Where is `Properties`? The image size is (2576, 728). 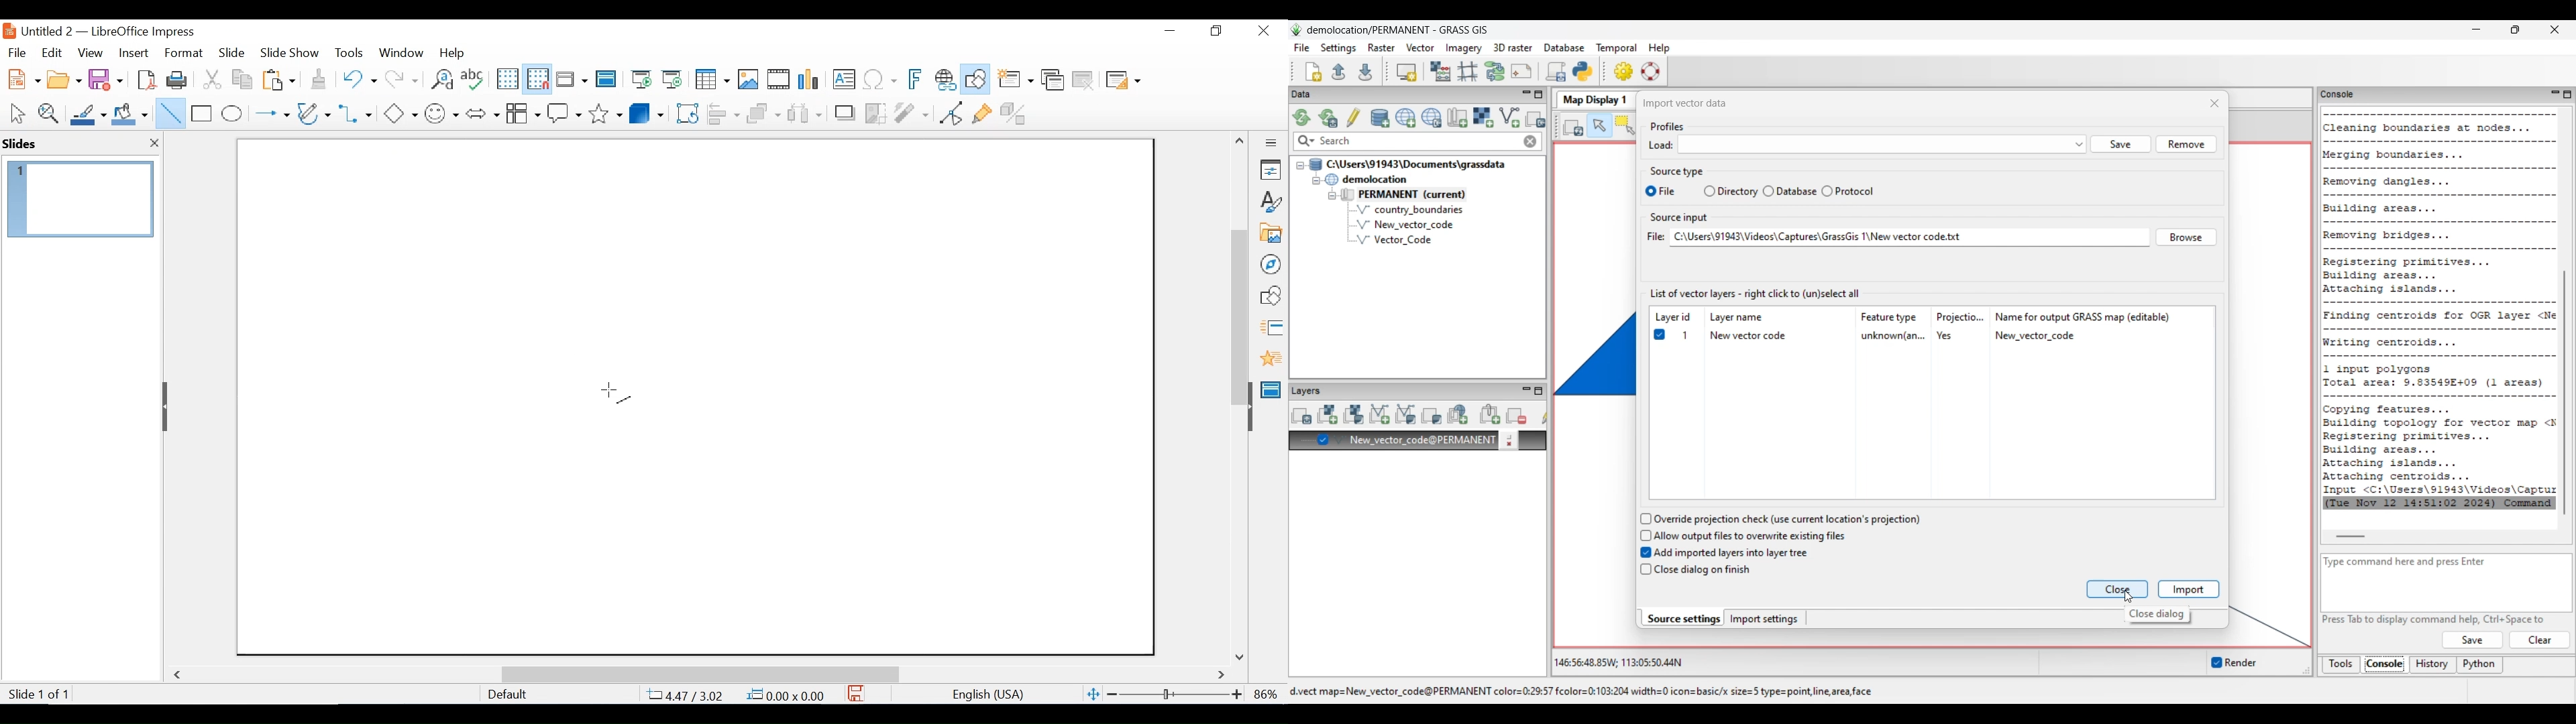
Properties is located at coordinates (1271, 170).